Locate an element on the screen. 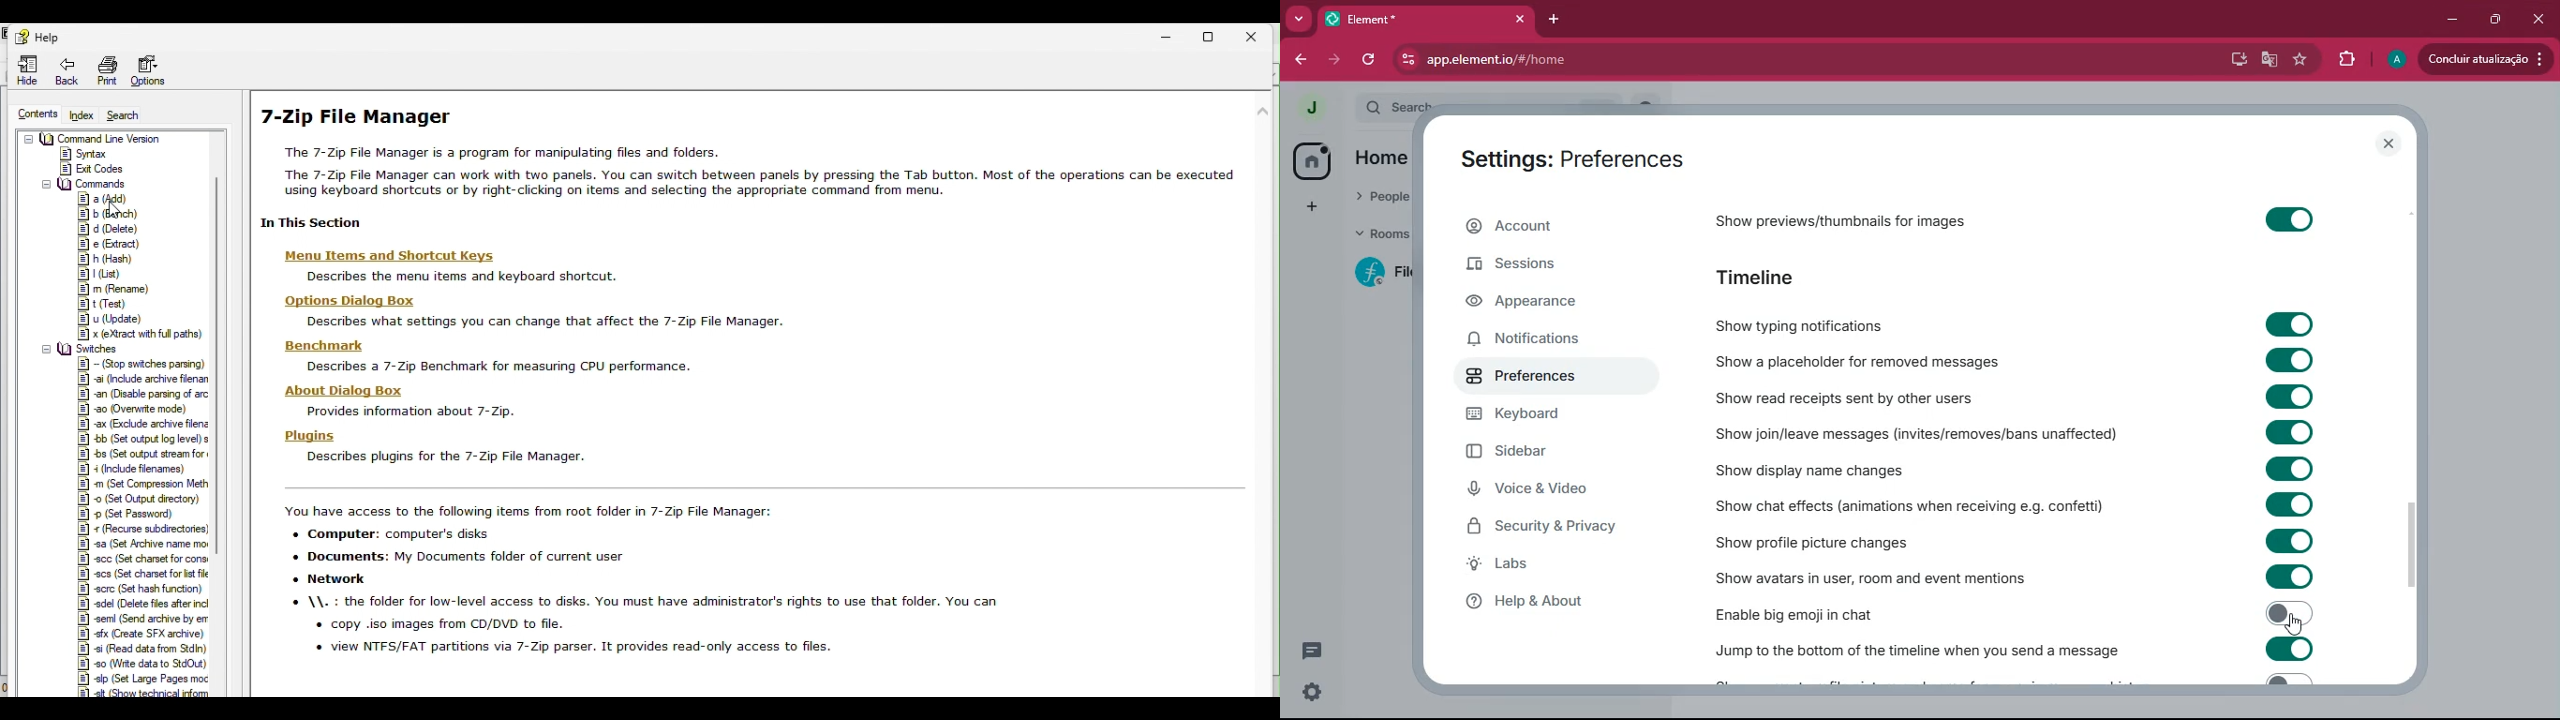 The width and height of the screenshot is (2576, 728). rooms is located at coordinates (1381, 233).